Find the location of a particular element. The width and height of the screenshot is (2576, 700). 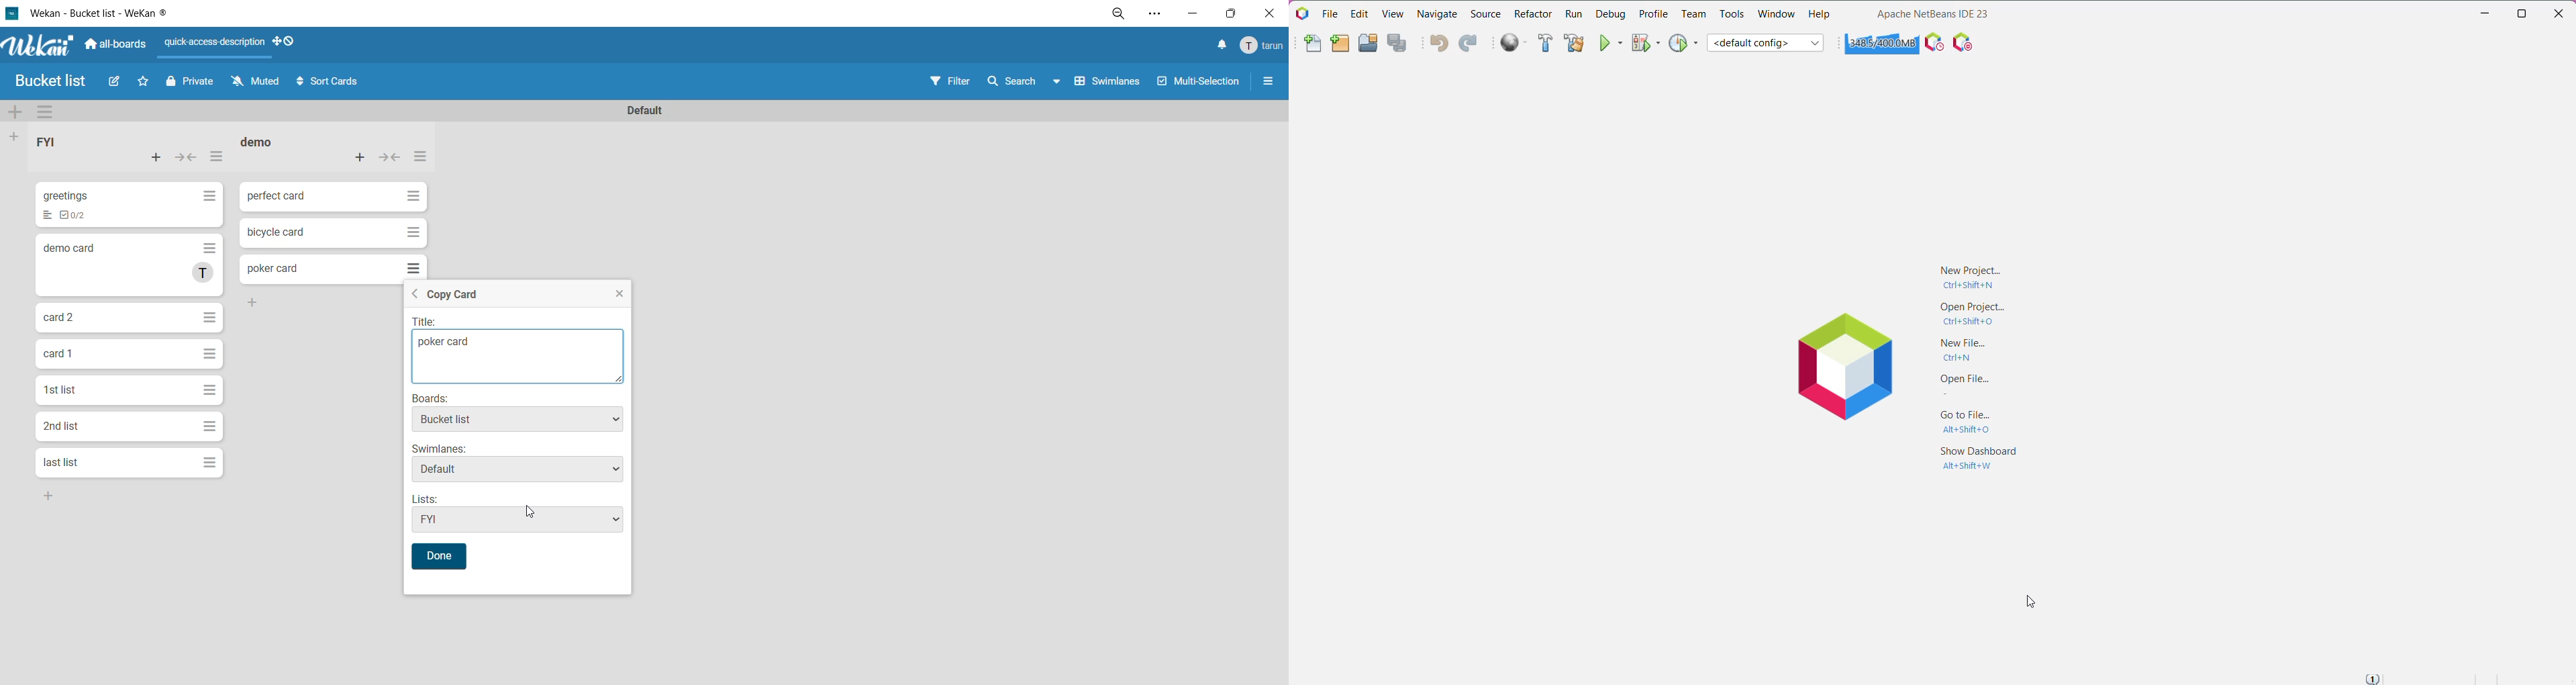

last list is located at coordinates (60, 462).